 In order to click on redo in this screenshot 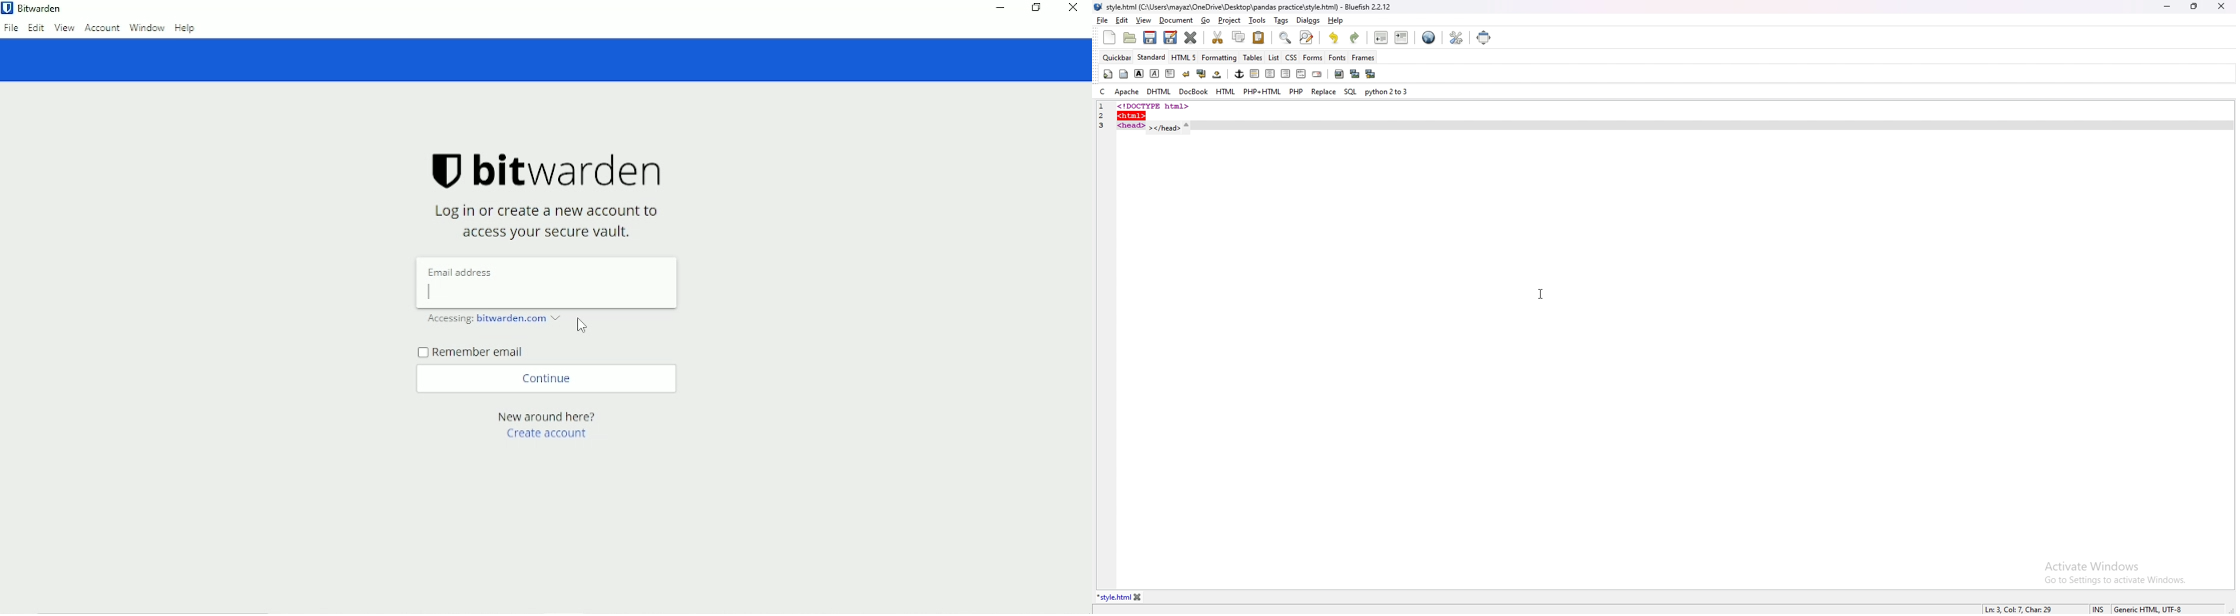, I will do `click(1354, 38)`.